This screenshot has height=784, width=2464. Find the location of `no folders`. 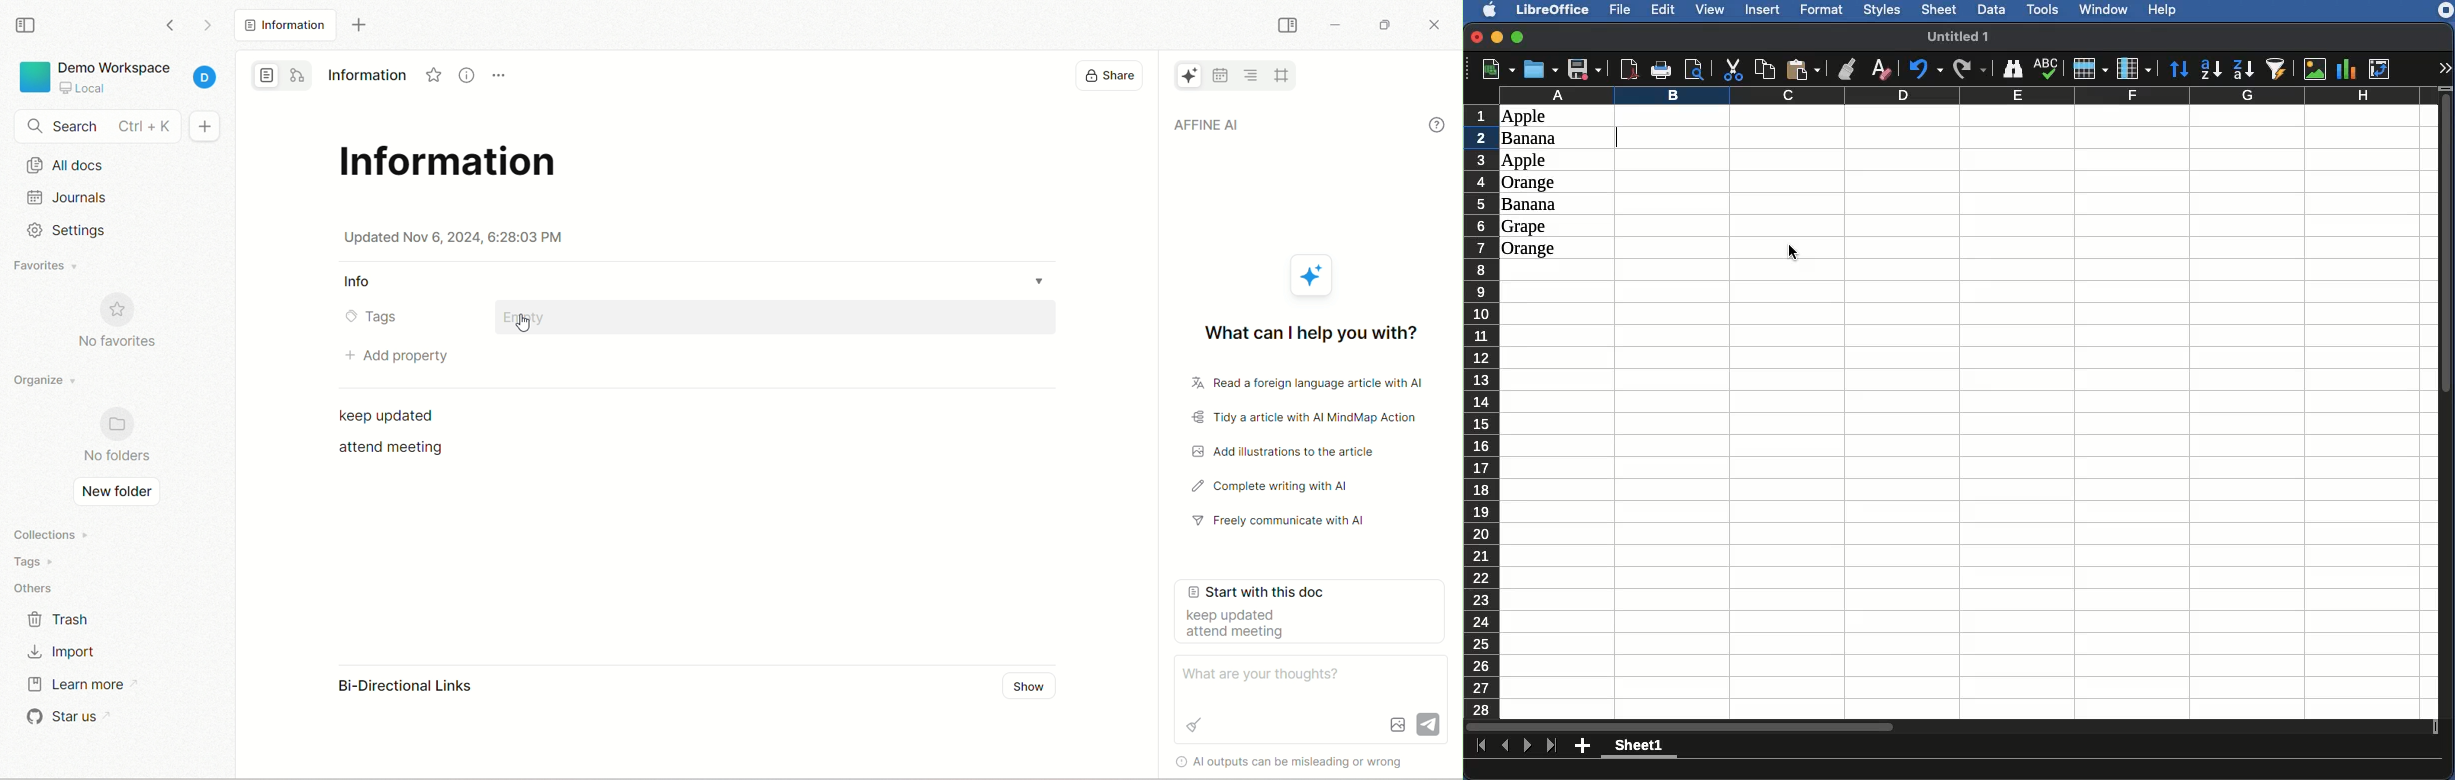

no folders is located at coordinates (115, 438).